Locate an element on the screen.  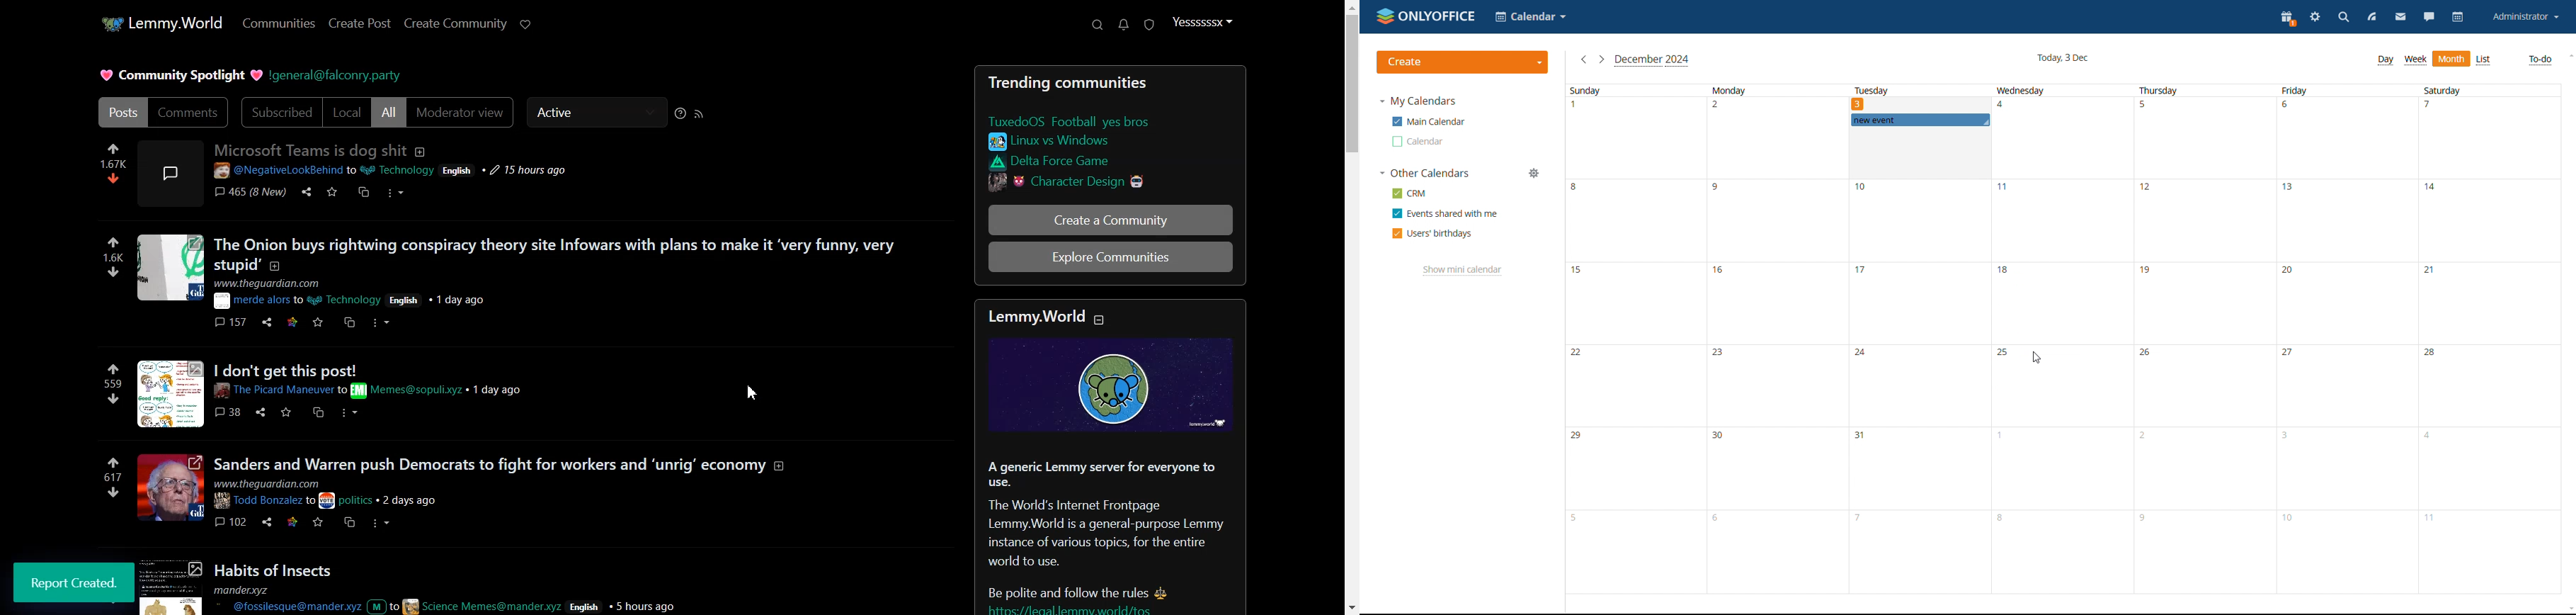
All is located at coordinates (389, 112).